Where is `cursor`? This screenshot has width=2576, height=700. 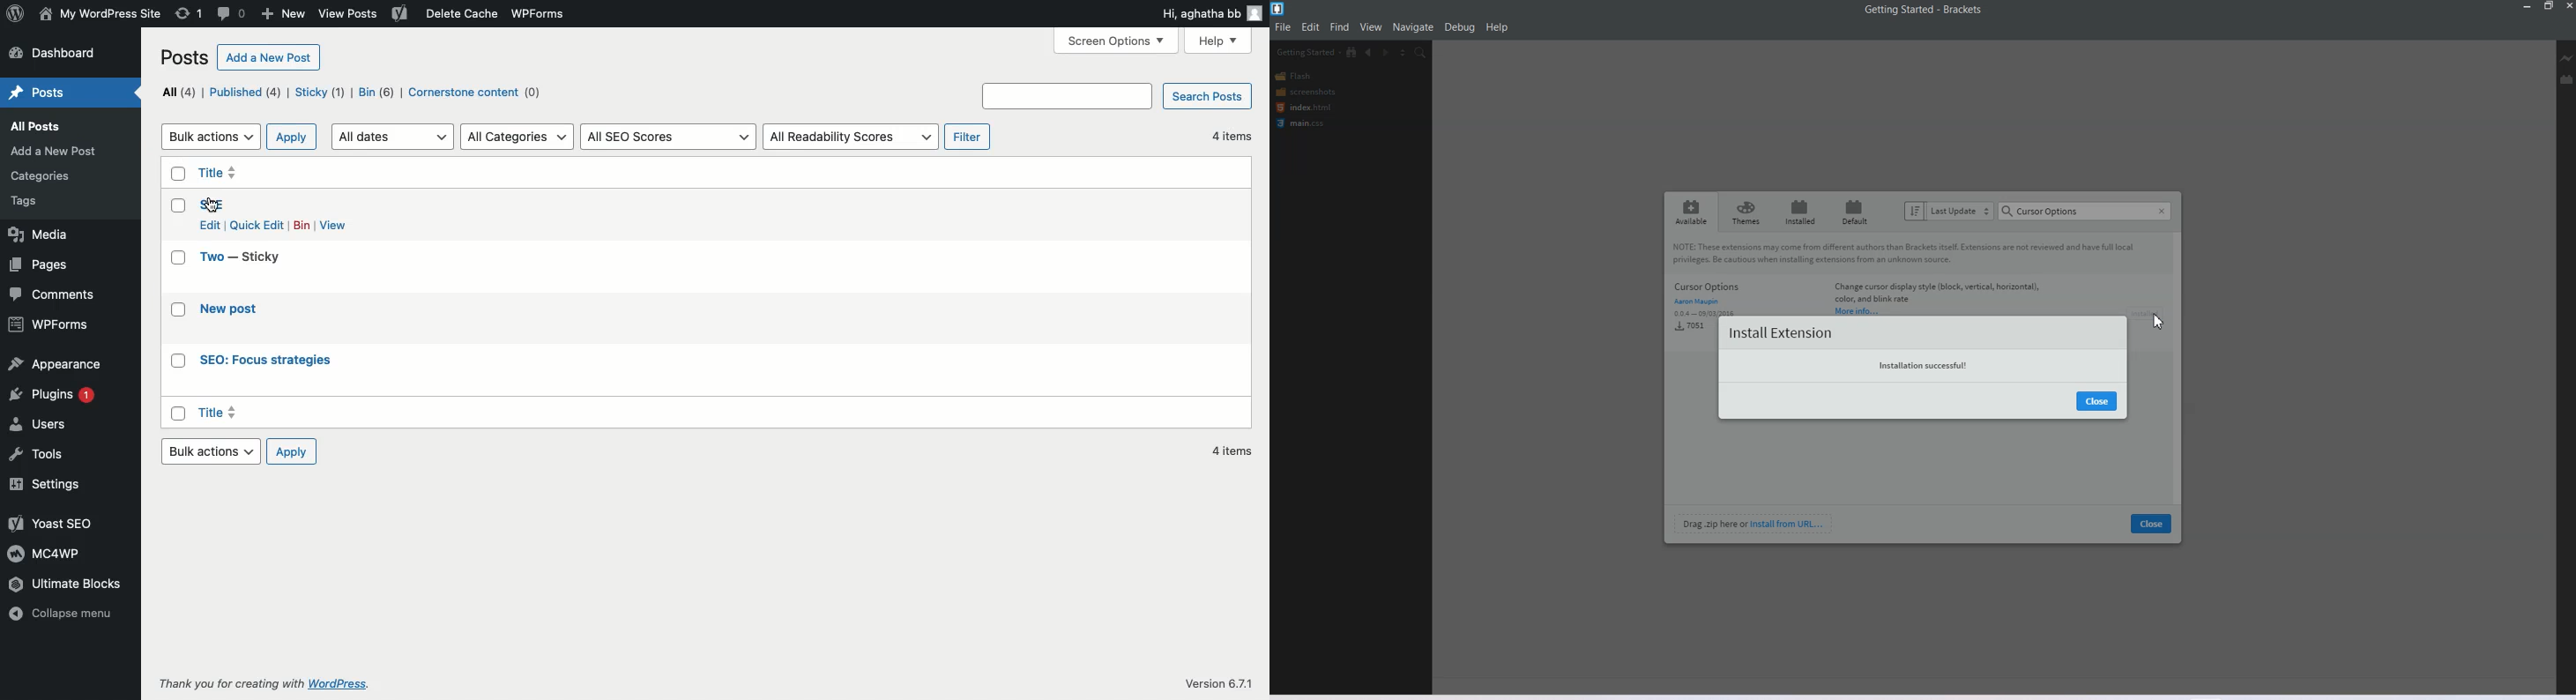
cursor is located at coordinates (2159, 323).